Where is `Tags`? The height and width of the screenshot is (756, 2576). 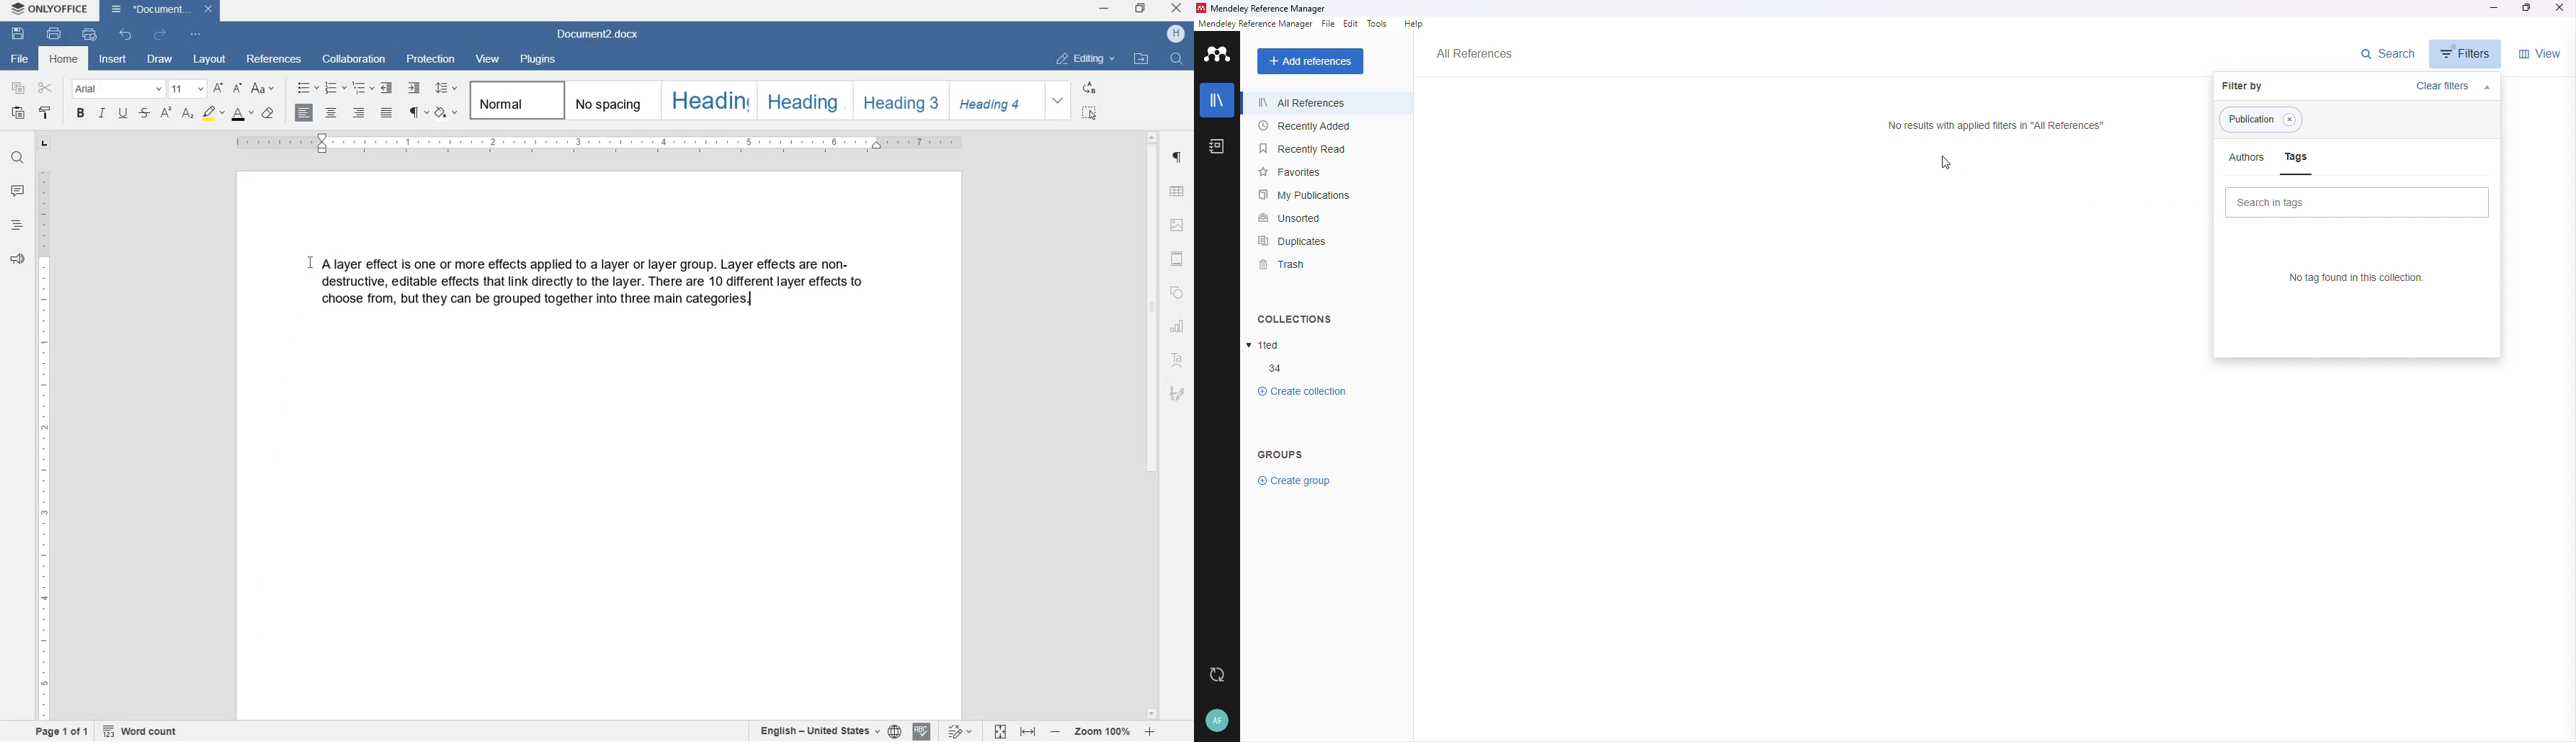 Tags is located at coordinates (2298, 161).